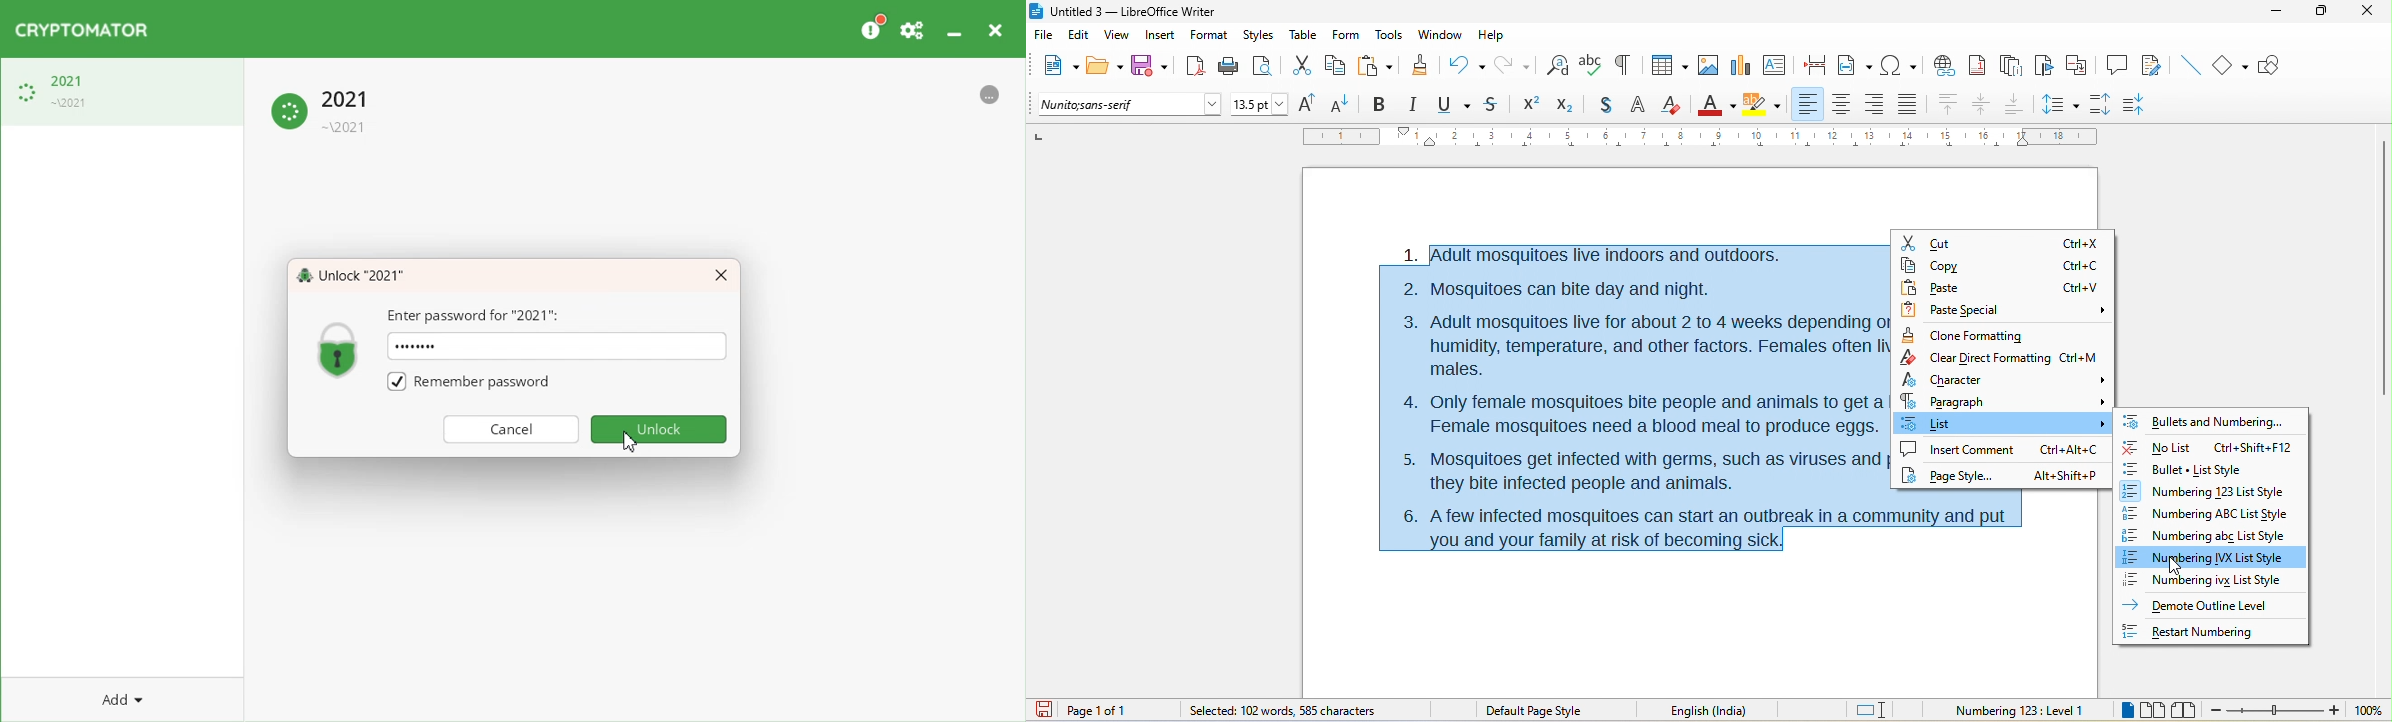 This screenshot has width=2408, height=728. What do you see at coordinates (1210, 36) in the screenshot?
I see `format` at bounding box center [1210, 36].